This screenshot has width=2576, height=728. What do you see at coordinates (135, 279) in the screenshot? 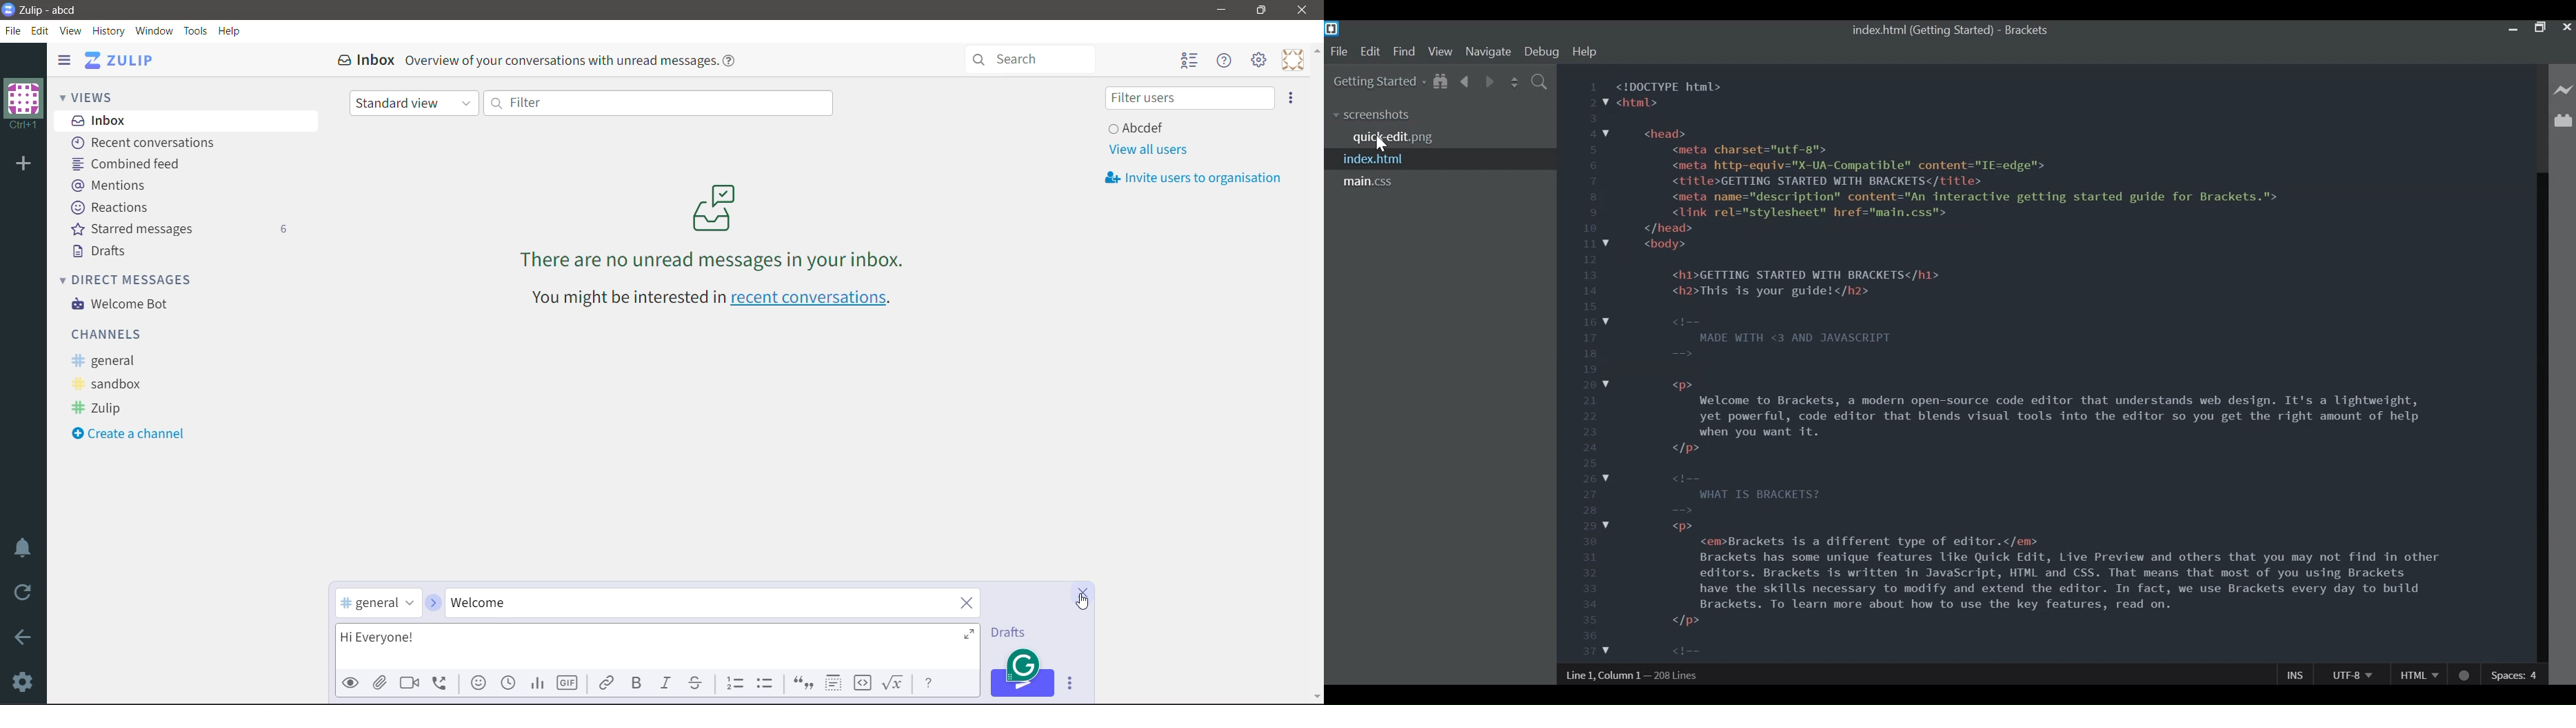
I see `Direct Messages` at bounding box center [135, 279].